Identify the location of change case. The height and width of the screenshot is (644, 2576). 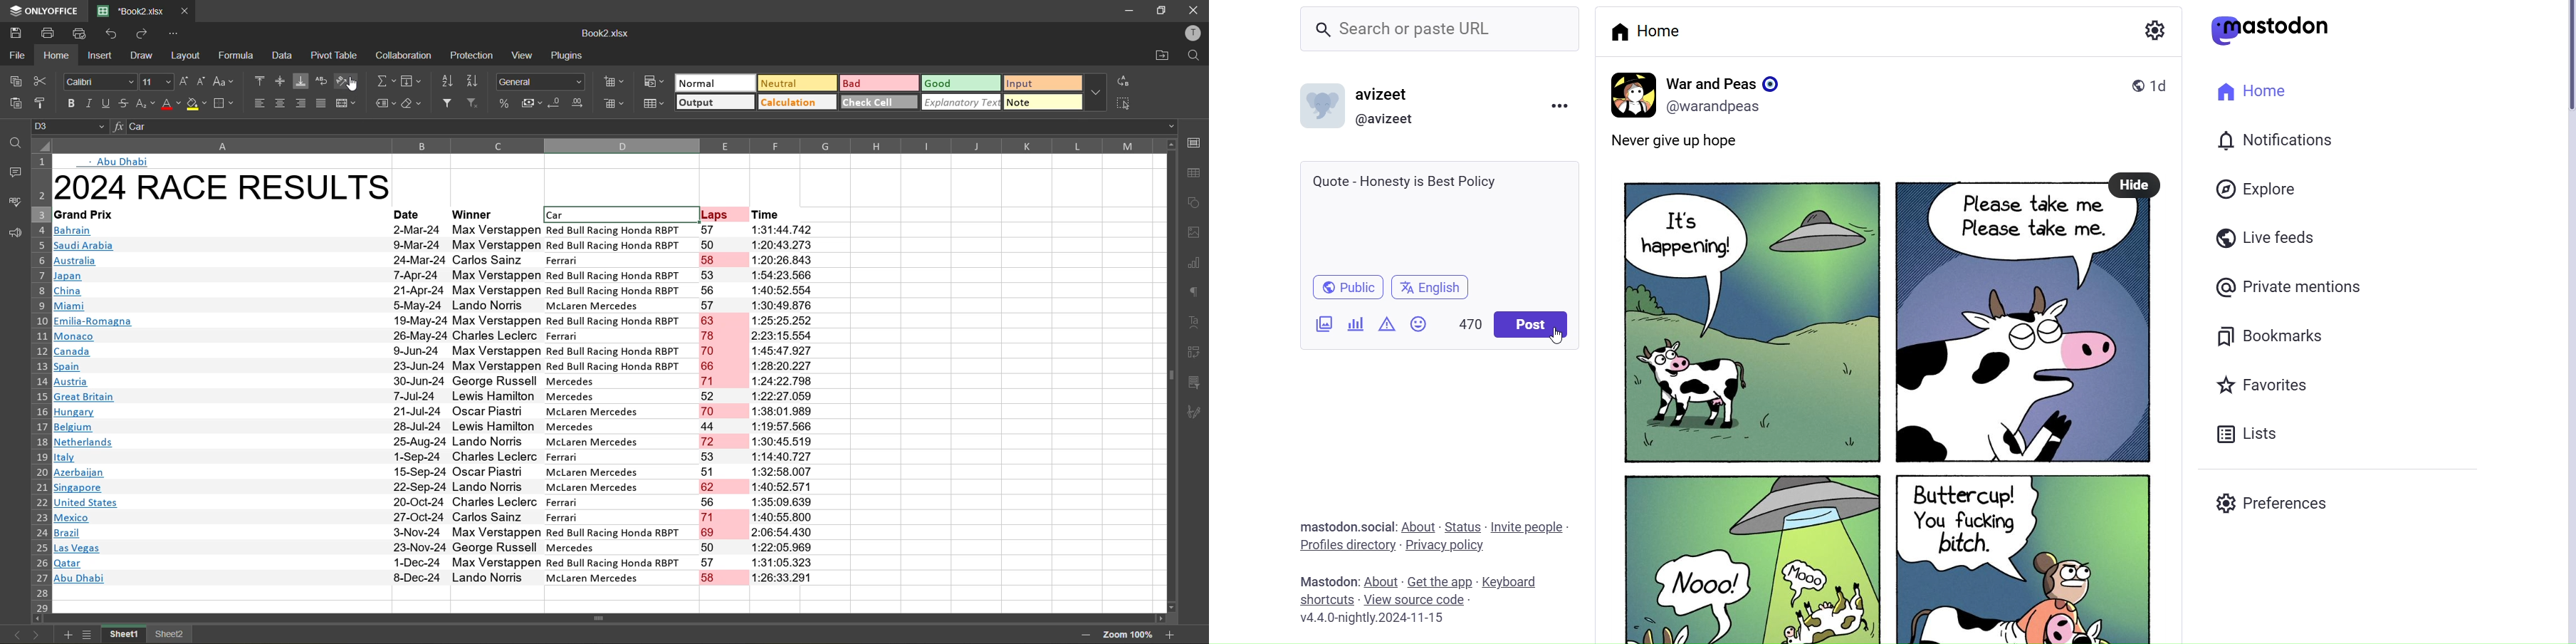
(224, 82).